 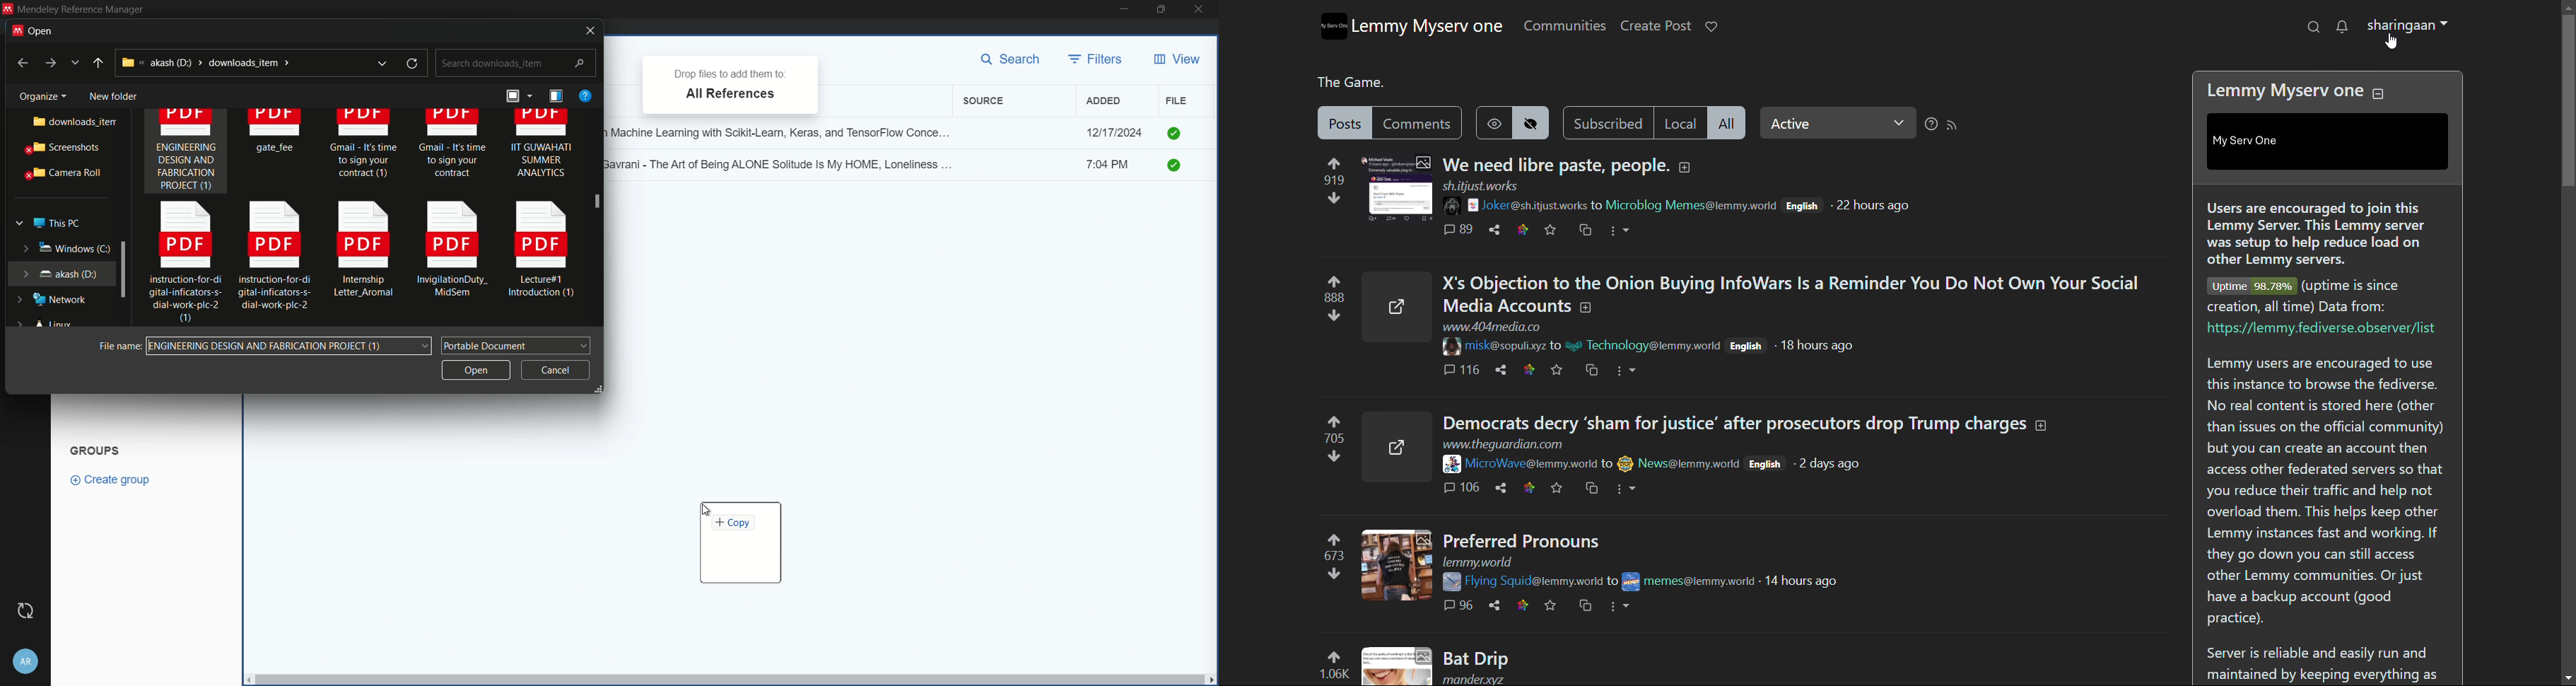 What do you see at coordinates (2314, 26) in the screenshot?
I see `search` at bounding box center [2314, 26].